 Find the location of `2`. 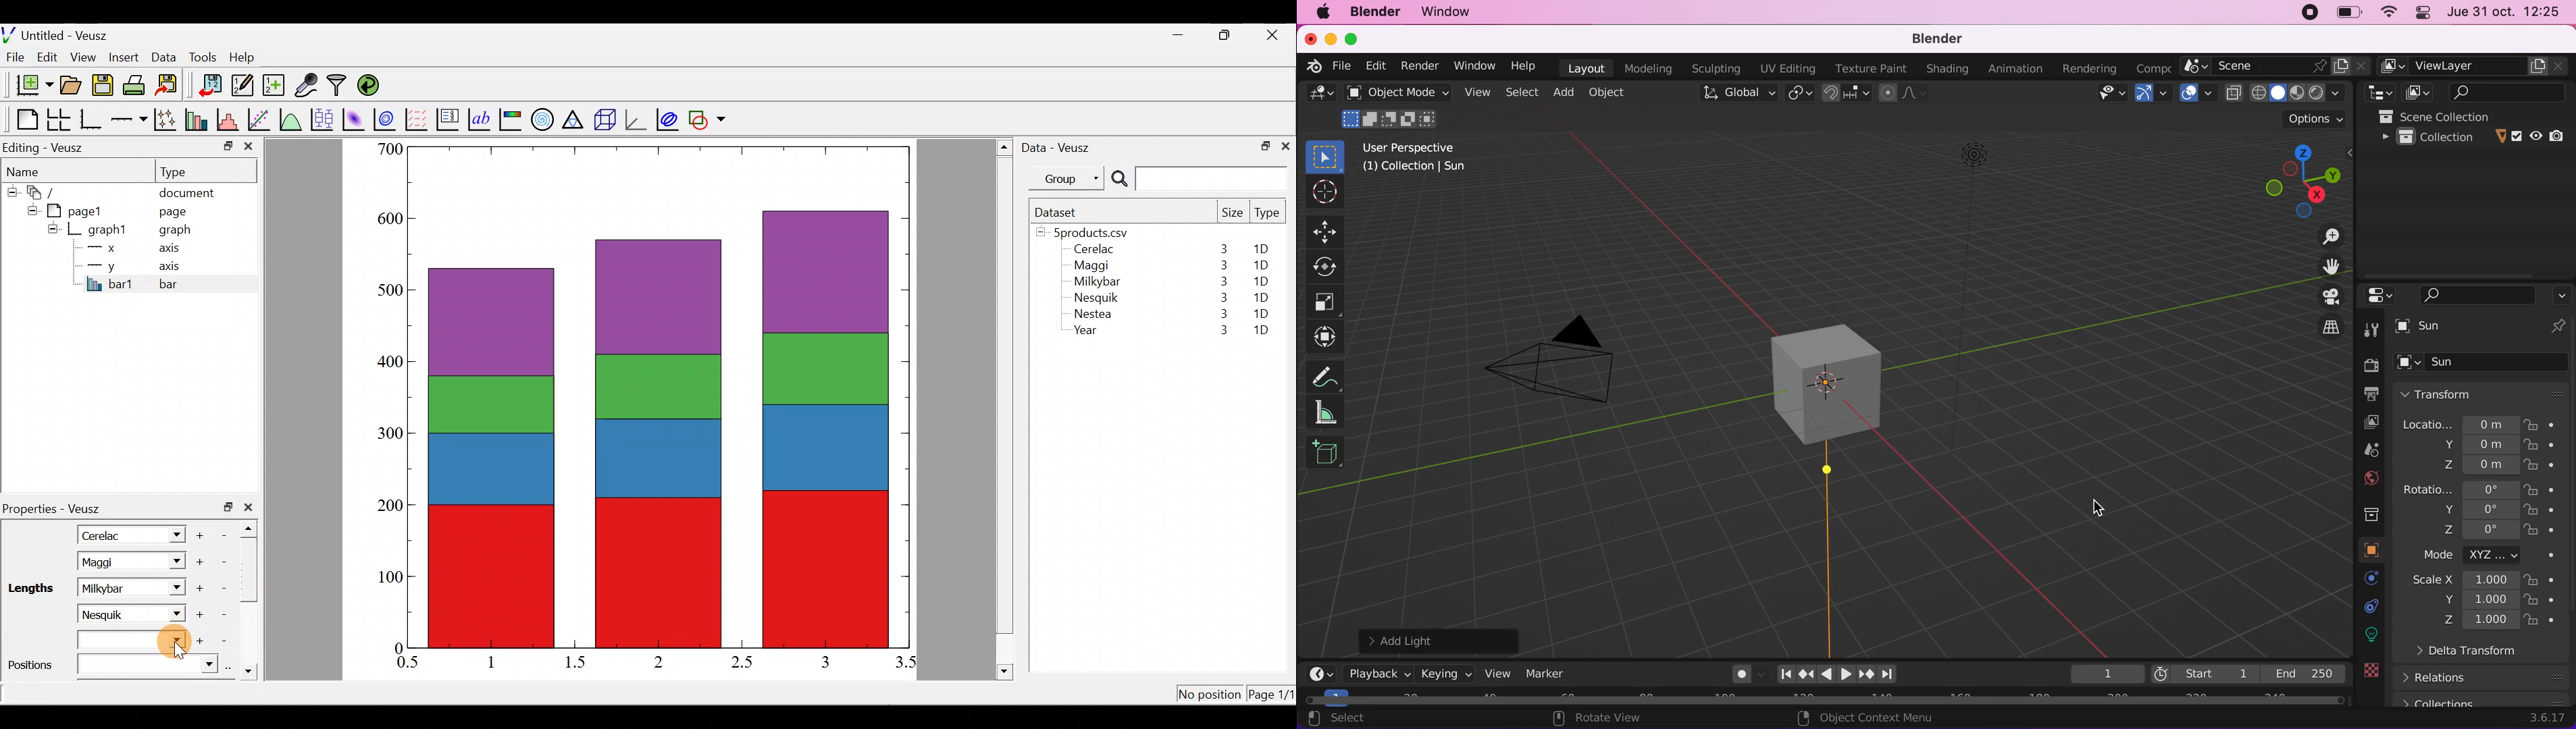

2 is located at coordinates (656, 661).